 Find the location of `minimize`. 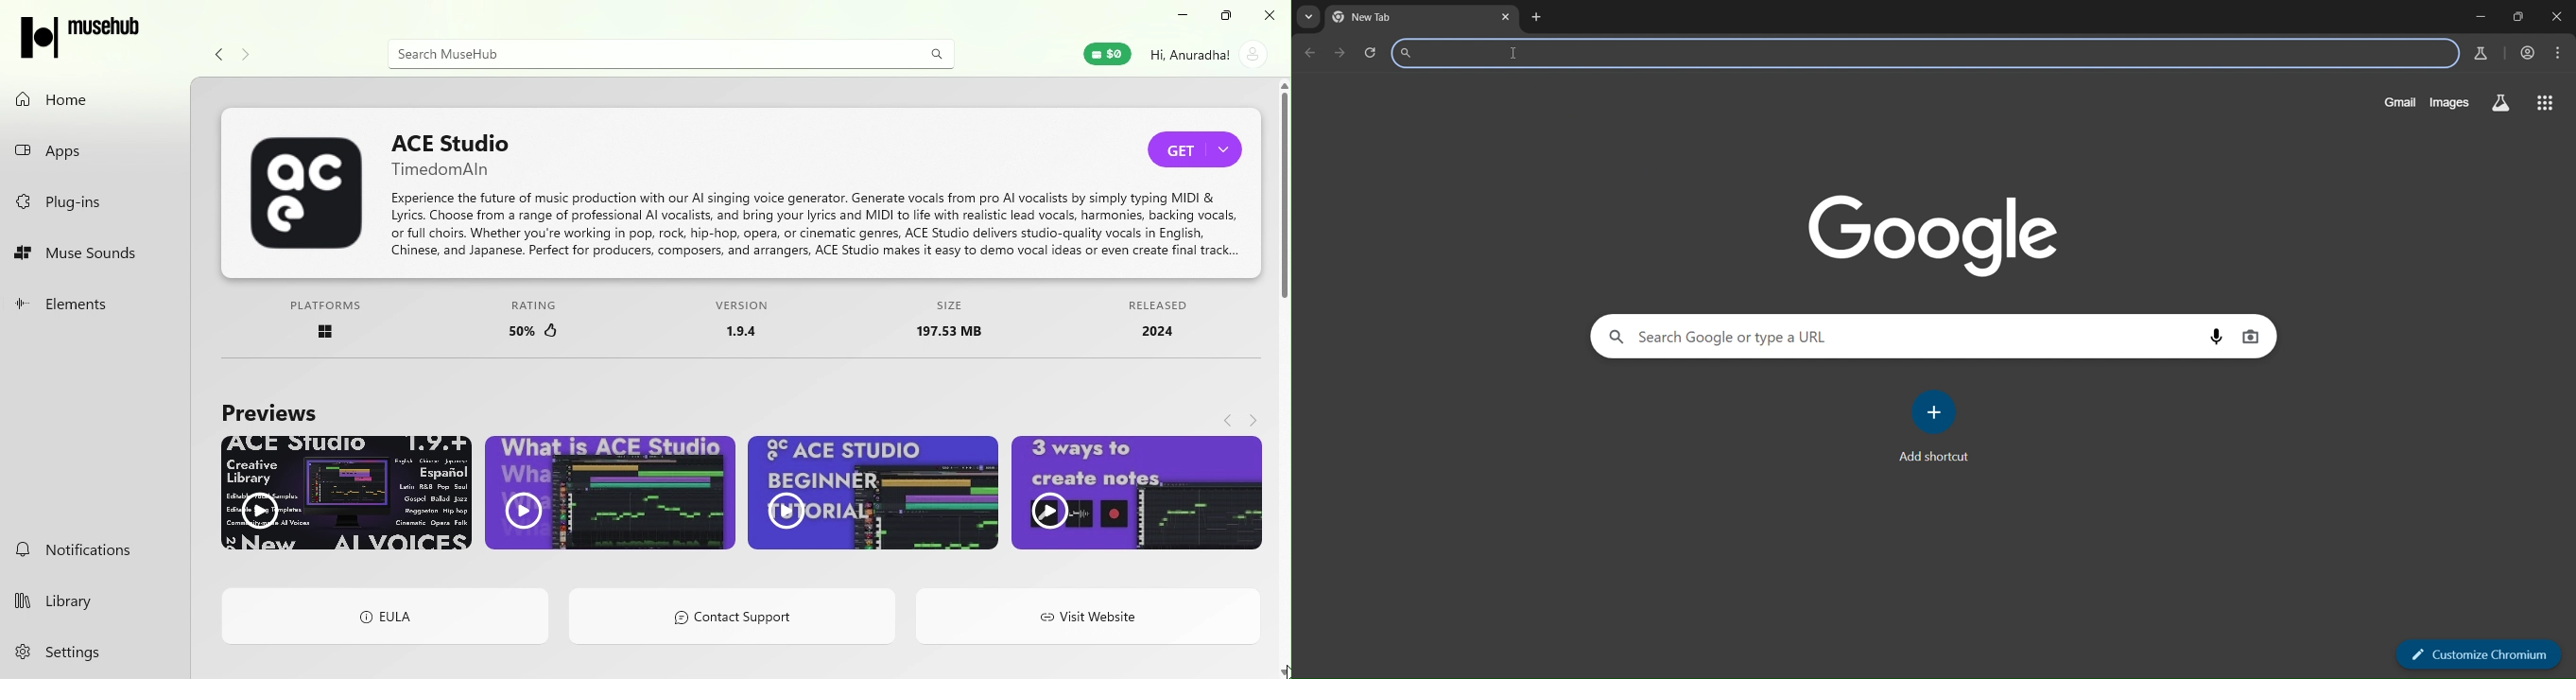

minimize is located at coordinates (1181, 18).